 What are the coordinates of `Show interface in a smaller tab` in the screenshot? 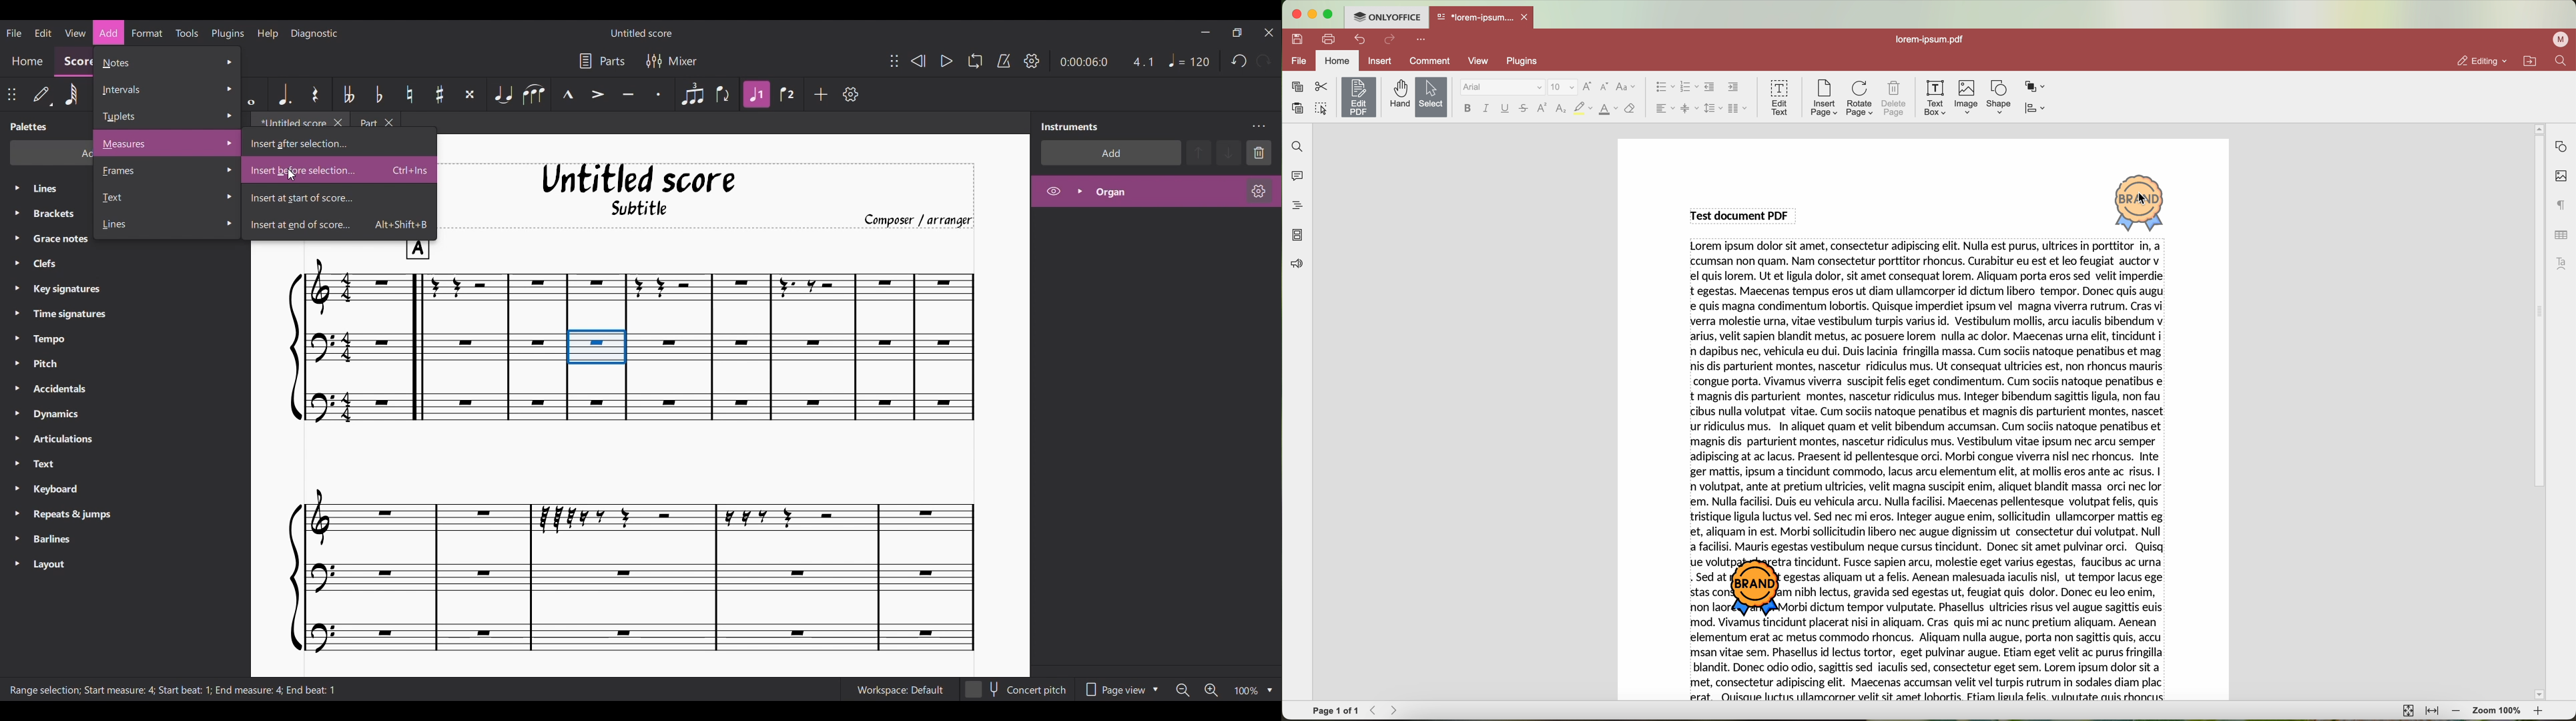 It's located at (1237, 32).